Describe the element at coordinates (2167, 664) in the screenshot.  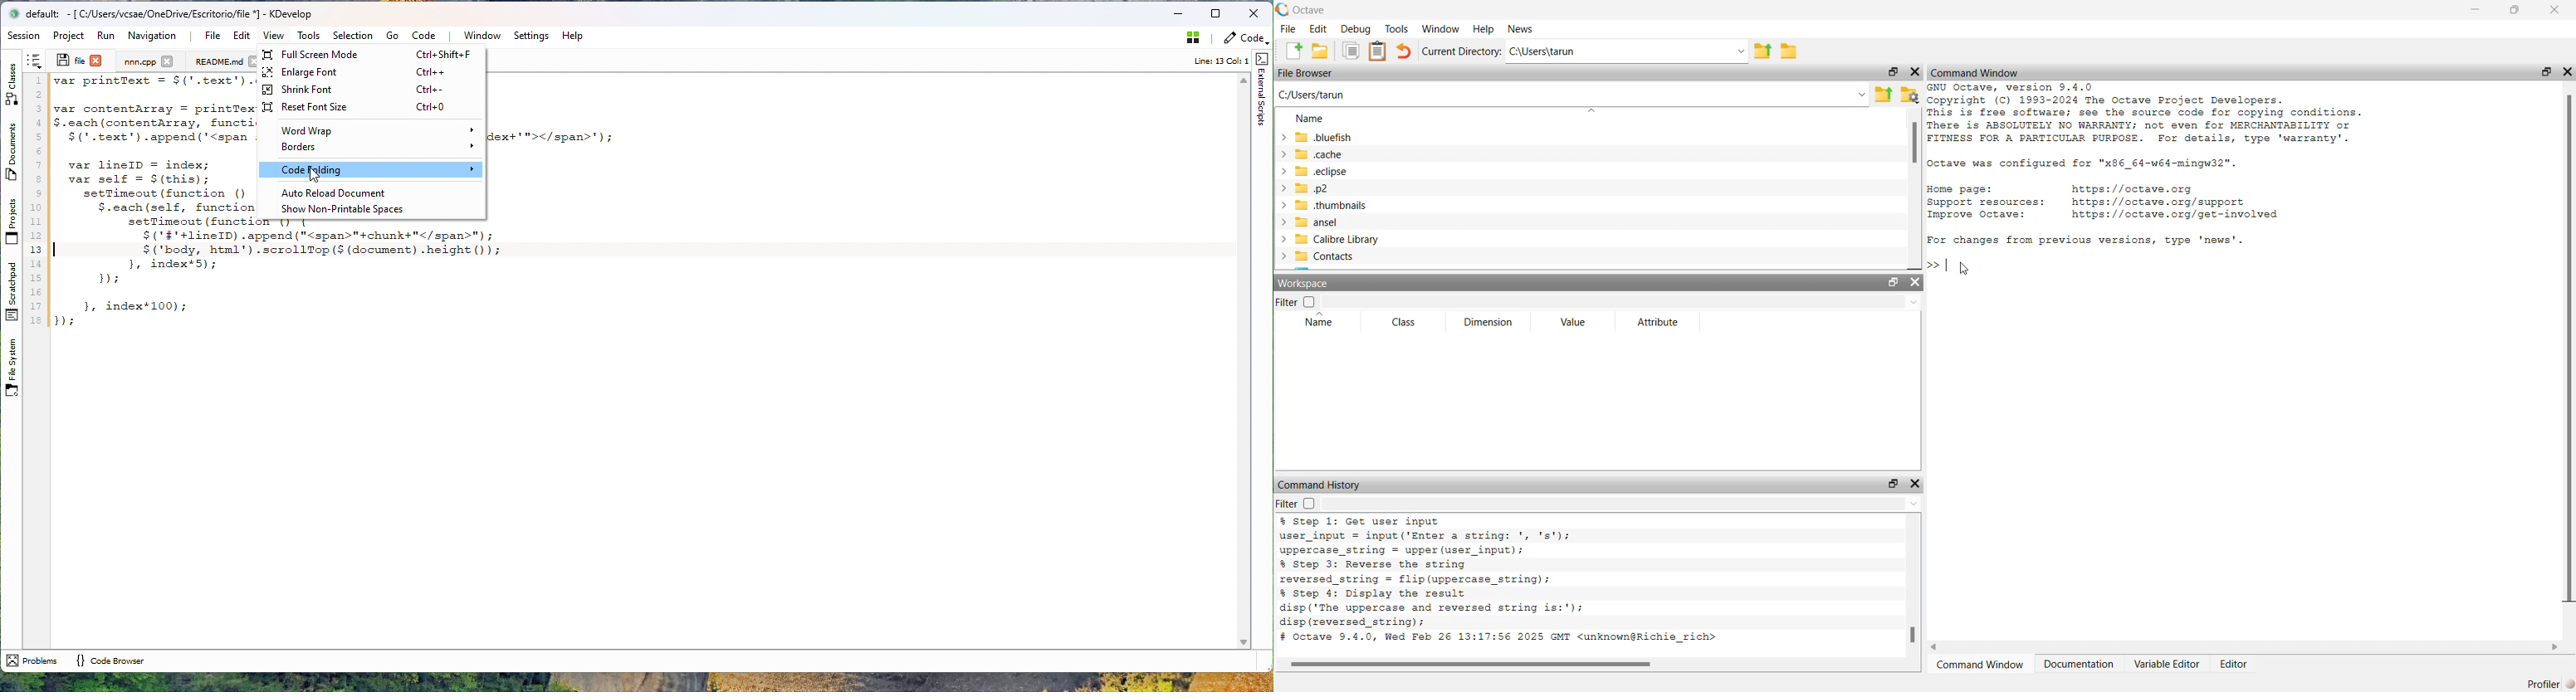
I see `variable editor` at that location.